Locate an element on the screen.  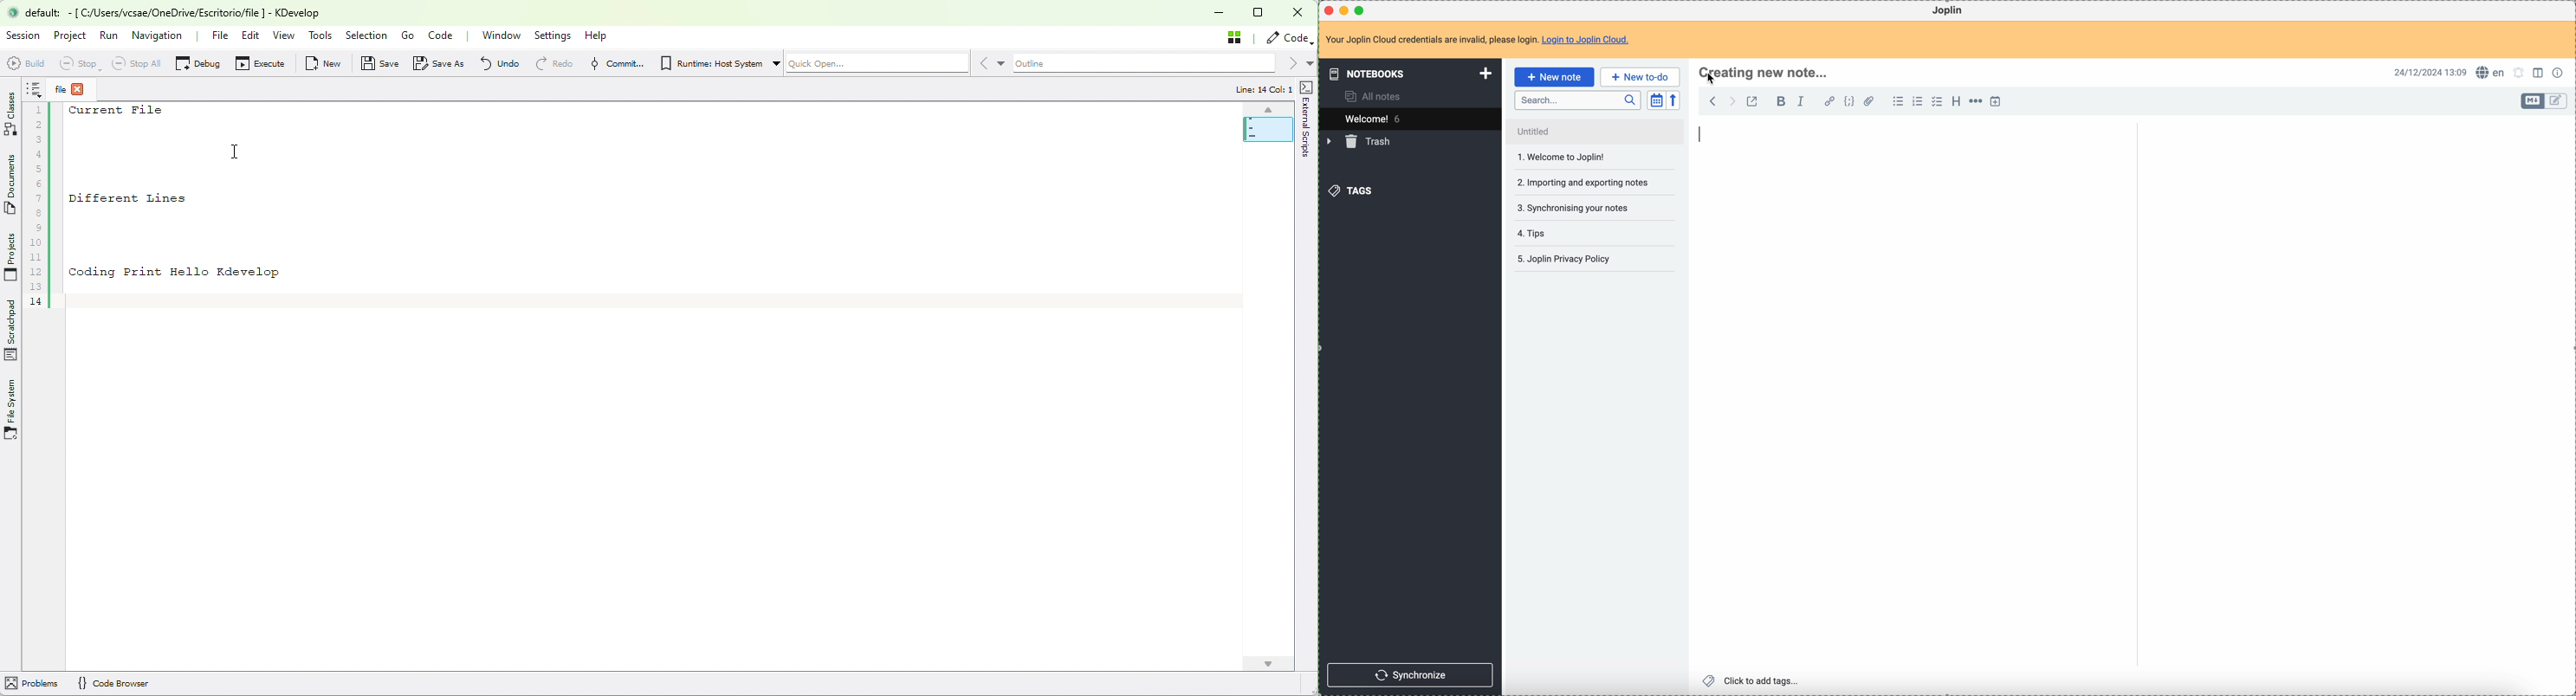
Welcome to Joplin! is located at coordinates (1562, 157).